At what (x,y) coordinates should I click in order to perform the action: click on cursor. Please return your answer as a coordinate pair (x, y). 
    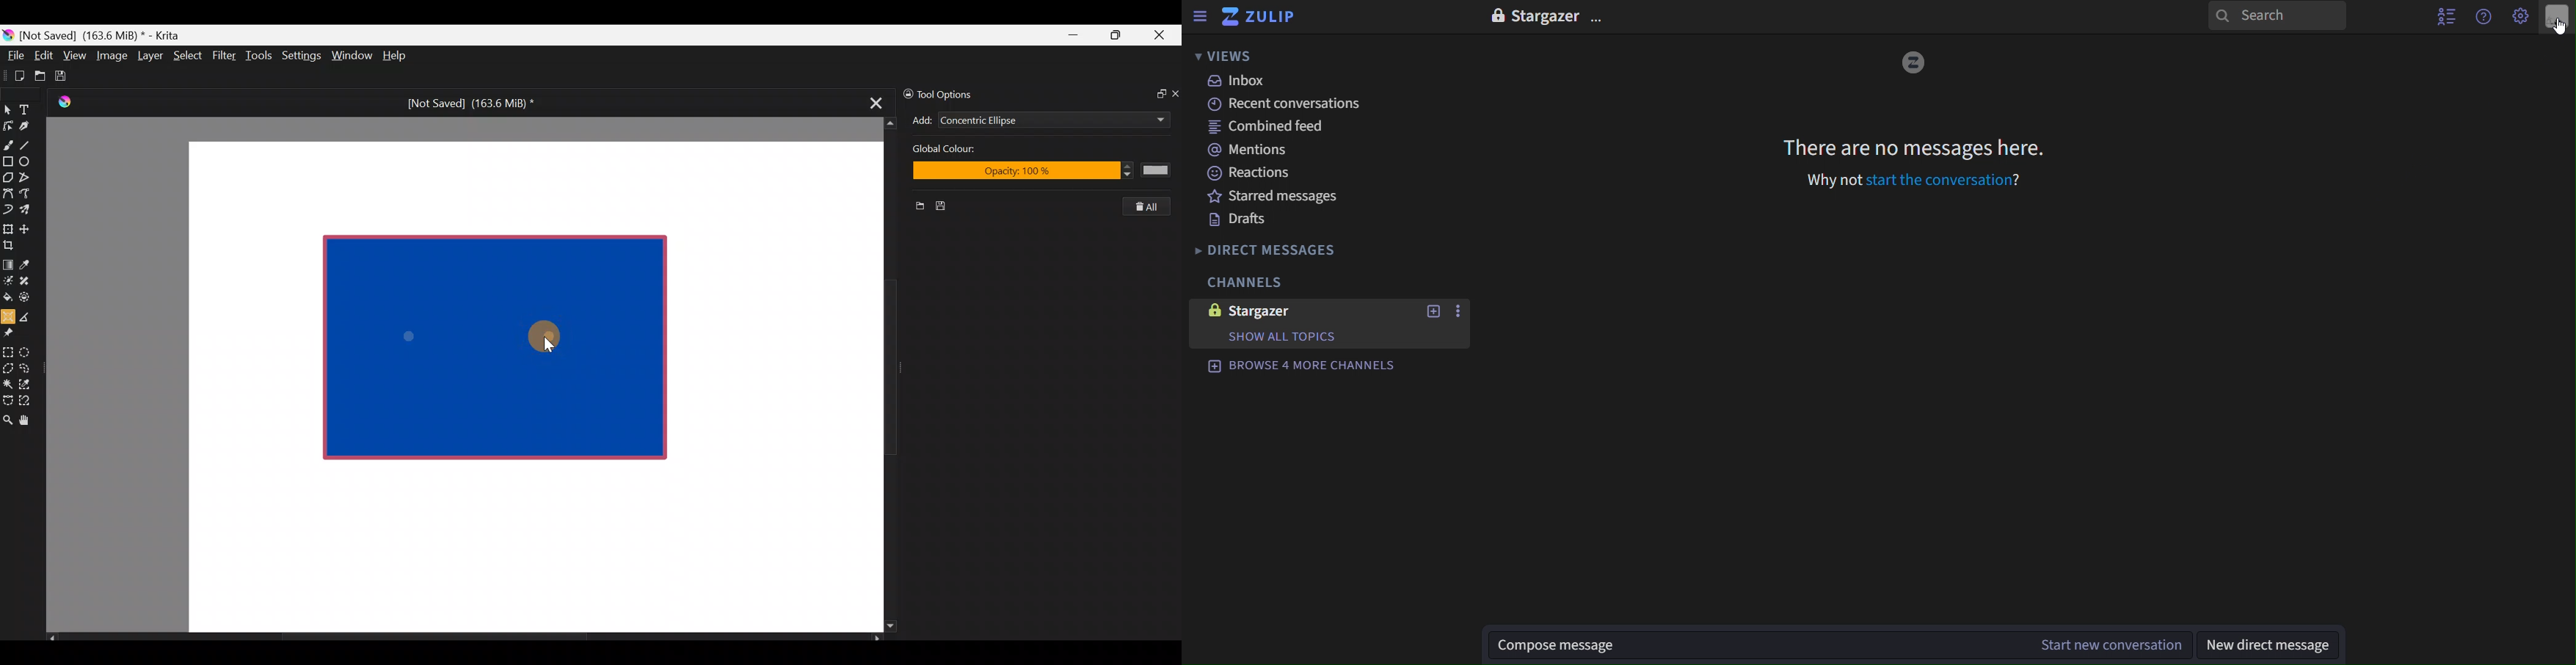
    Looking at the image, I should click on (2558, 28).